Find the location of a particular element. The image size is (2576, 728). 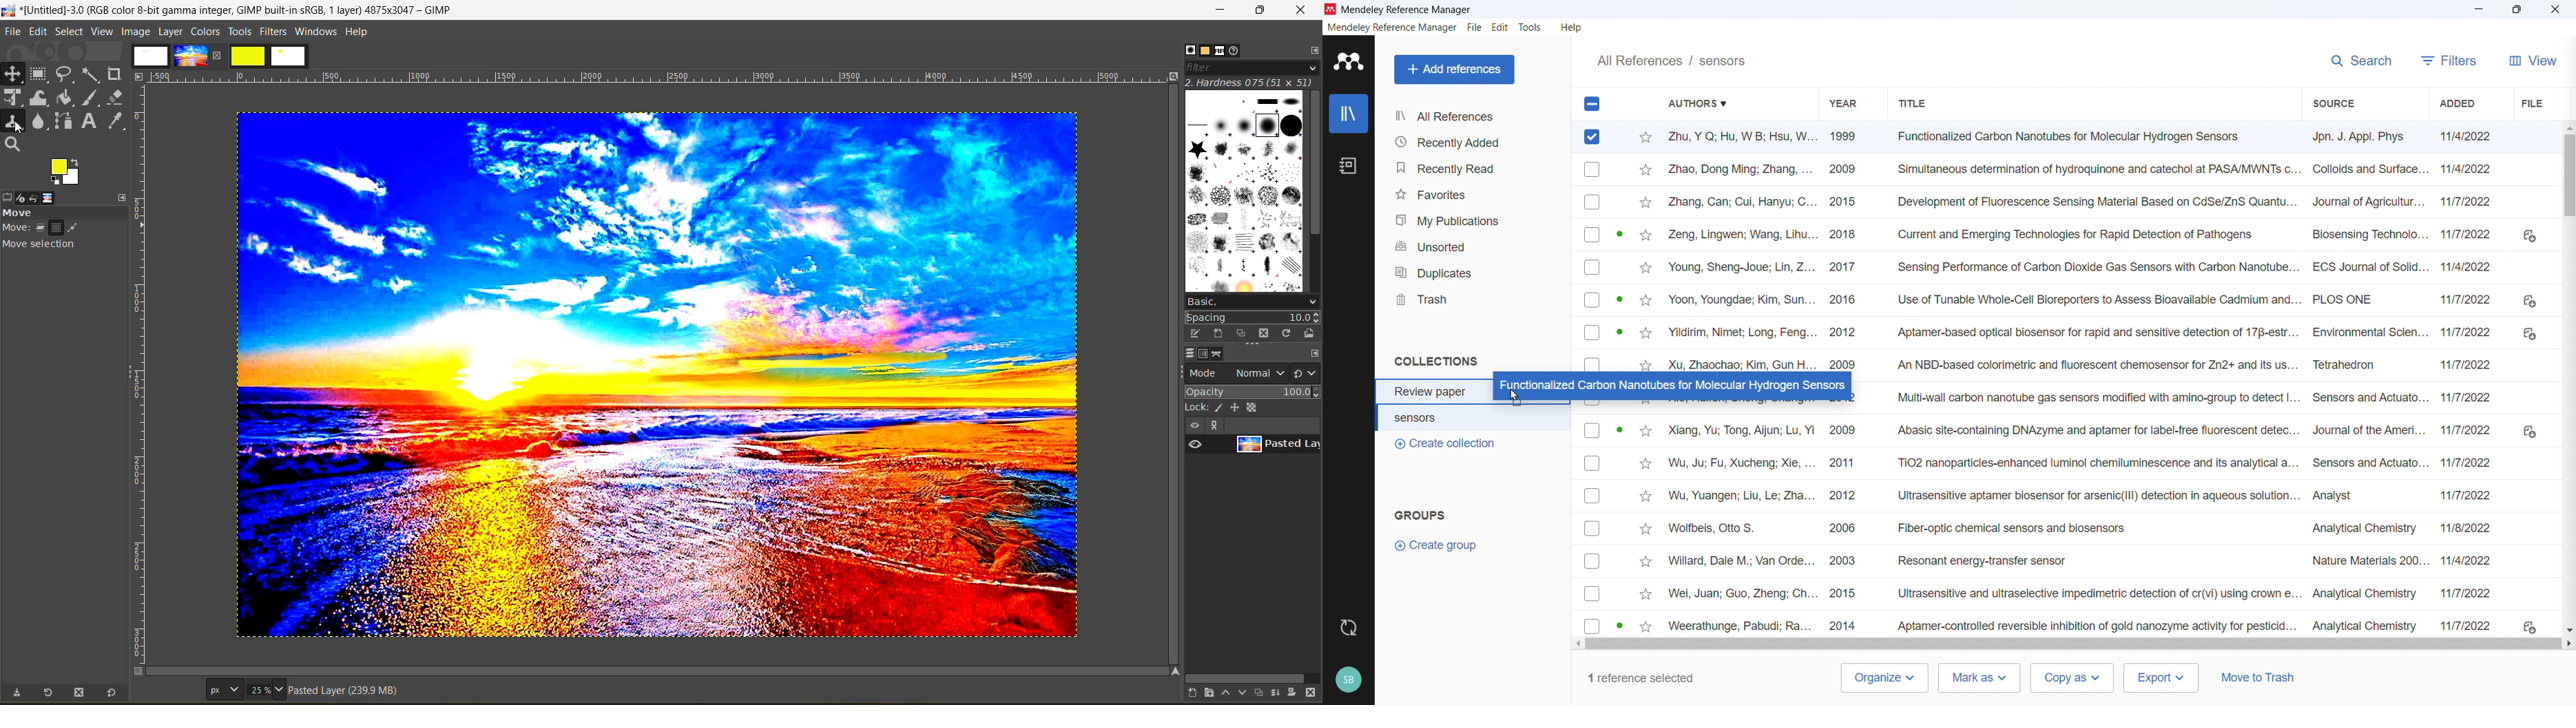

Sort by date added  is located at coordinates (2459, 103).